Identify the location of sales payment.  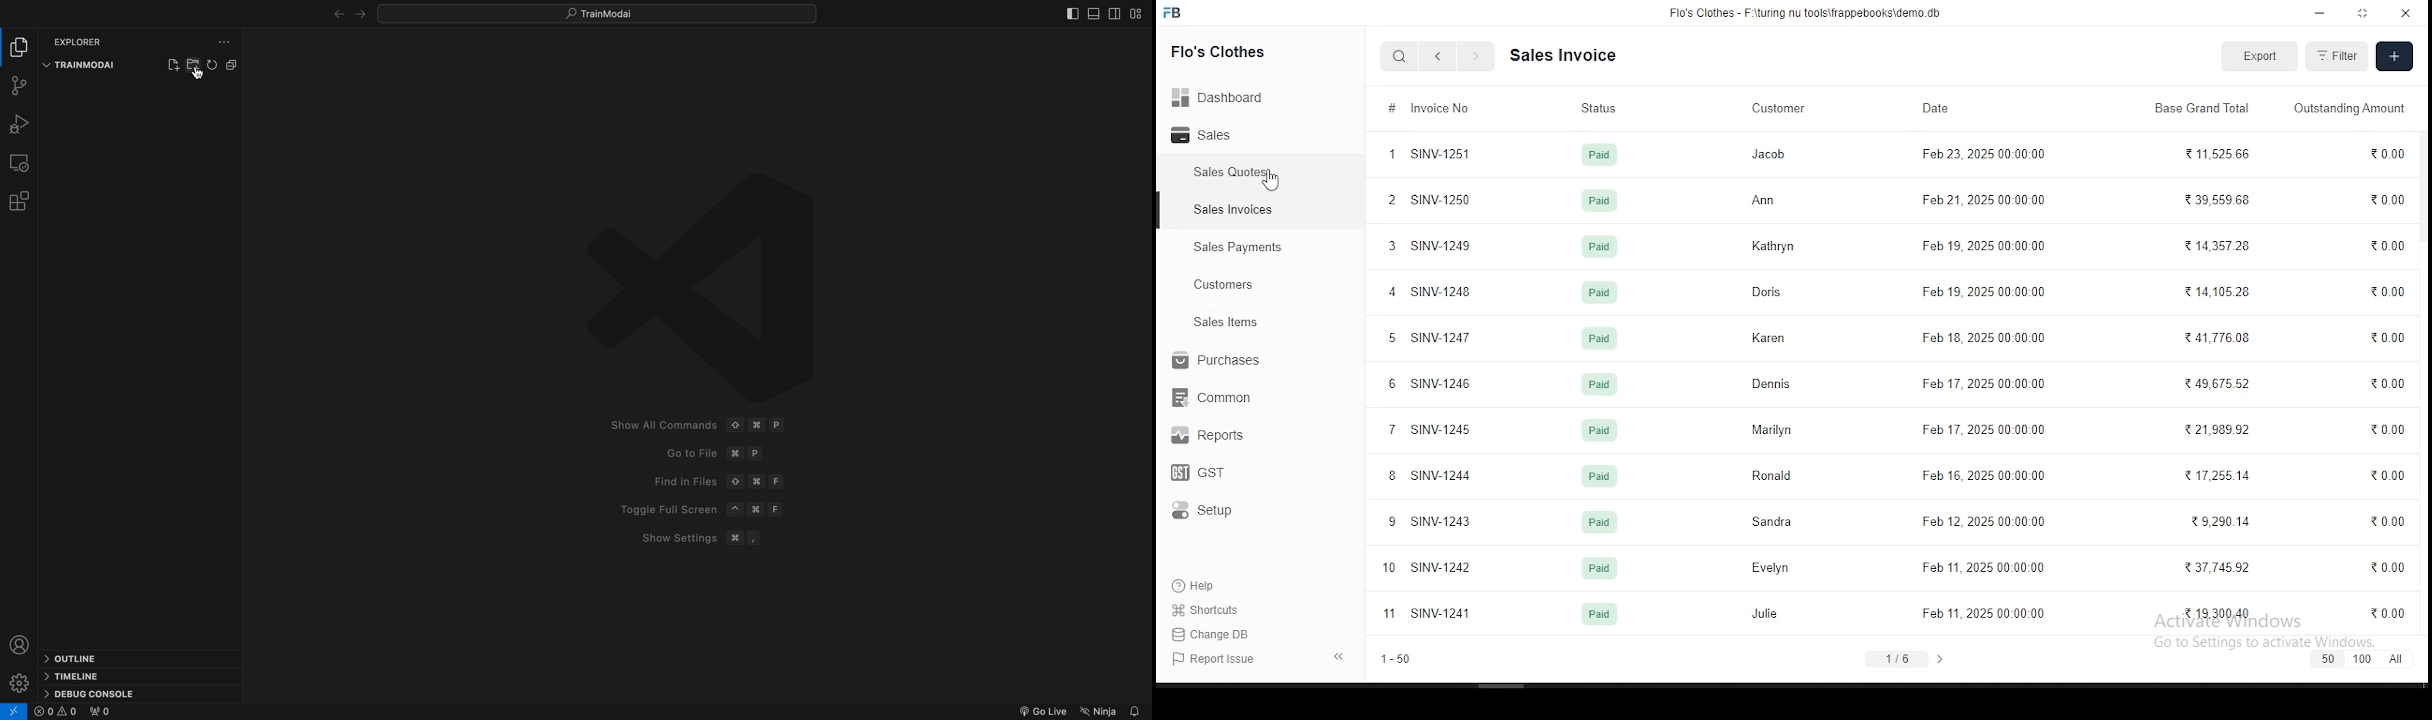
(1233, 247).